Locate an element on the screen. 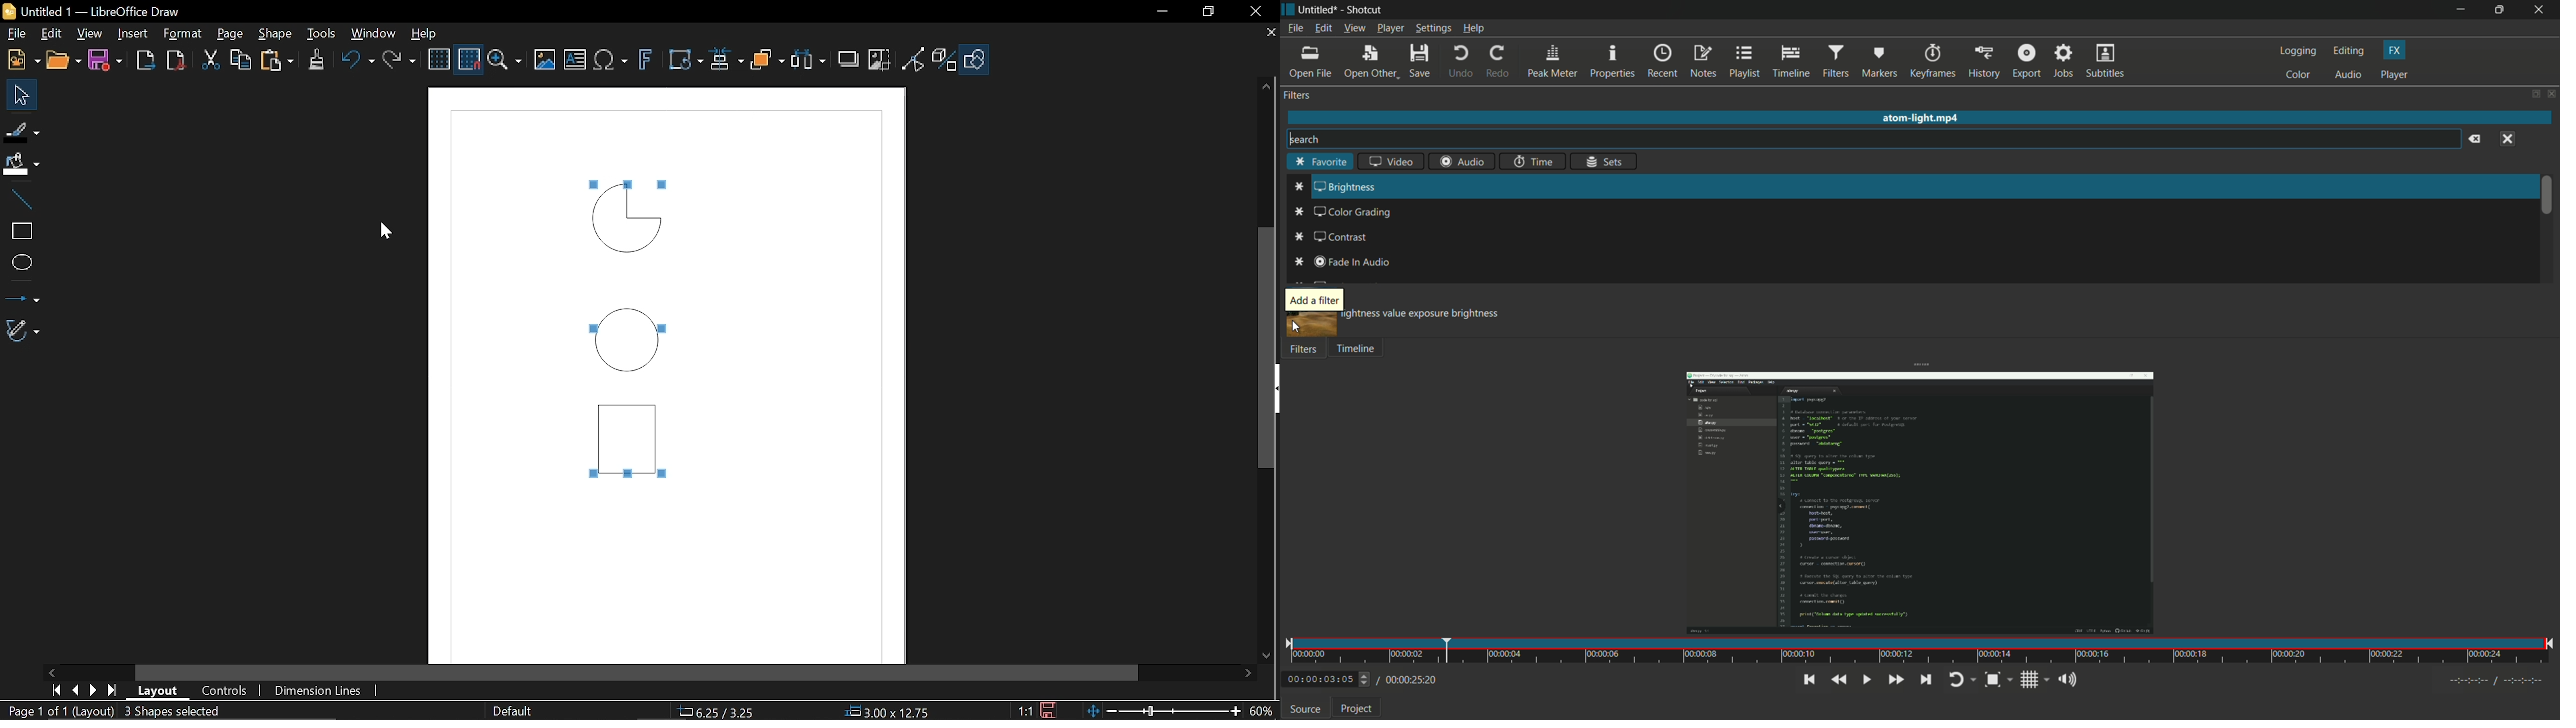 The image size is (2576, 728). clear search is located at coordinates (2475, 139).